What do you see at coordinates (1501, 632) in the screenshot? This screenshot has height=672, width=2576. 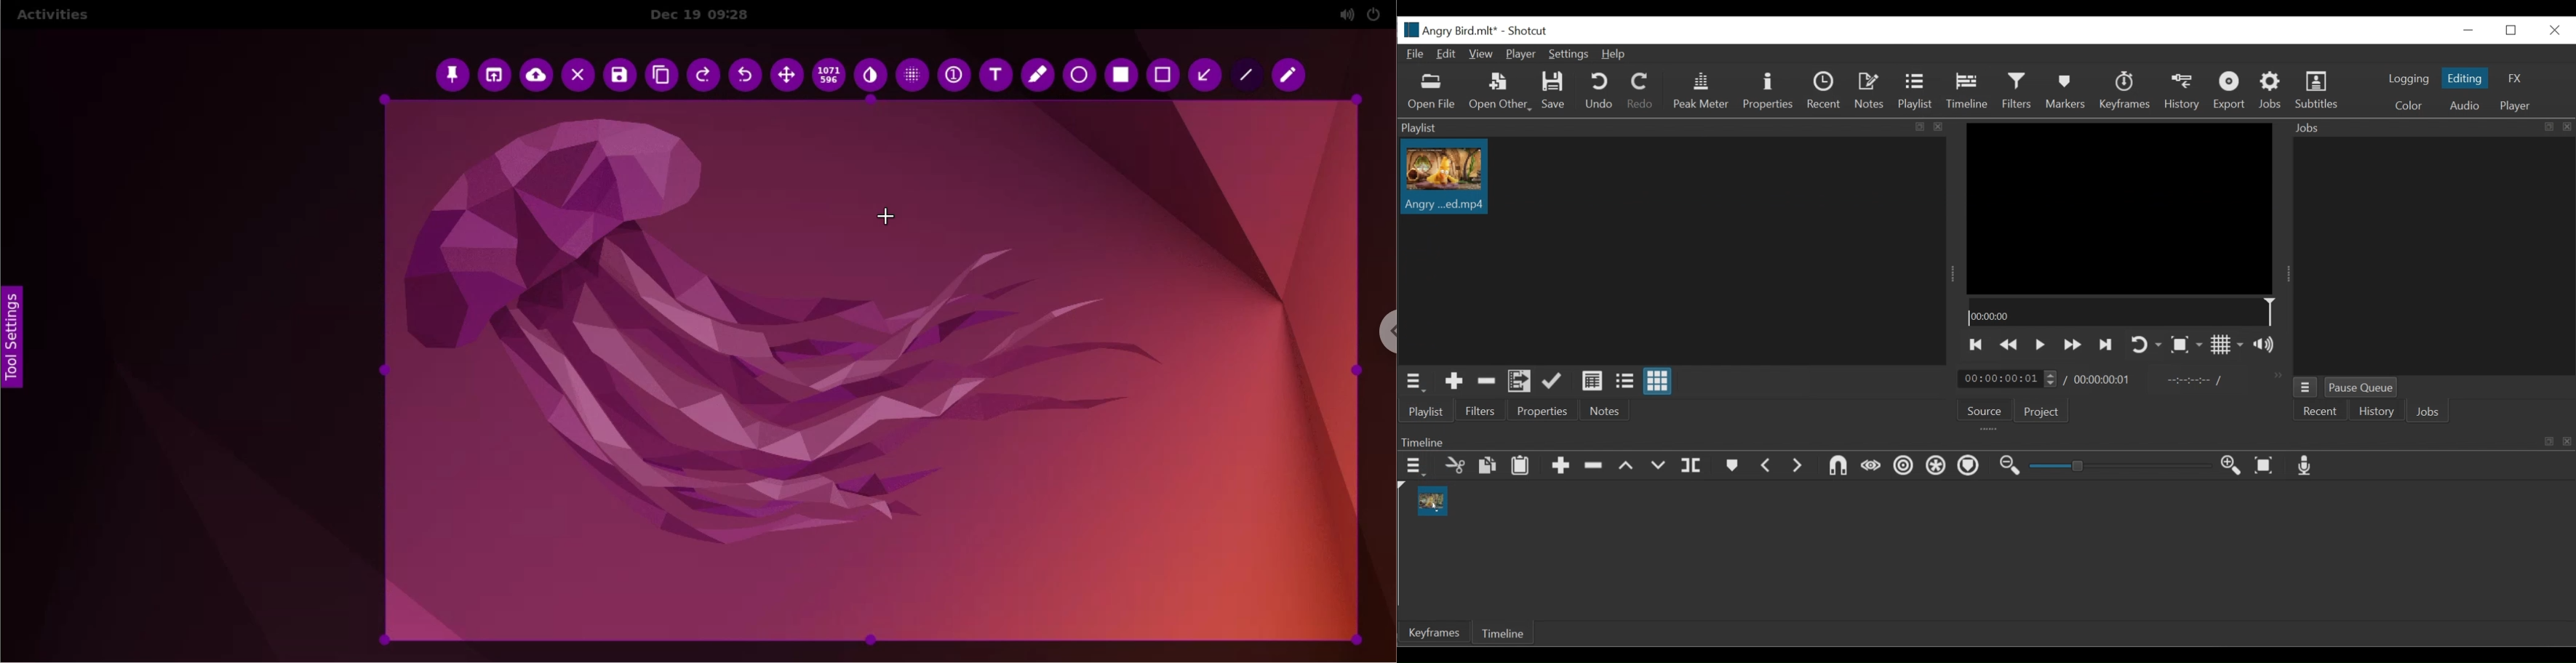 I see `Timeline` at bounding box center [1501, 632].